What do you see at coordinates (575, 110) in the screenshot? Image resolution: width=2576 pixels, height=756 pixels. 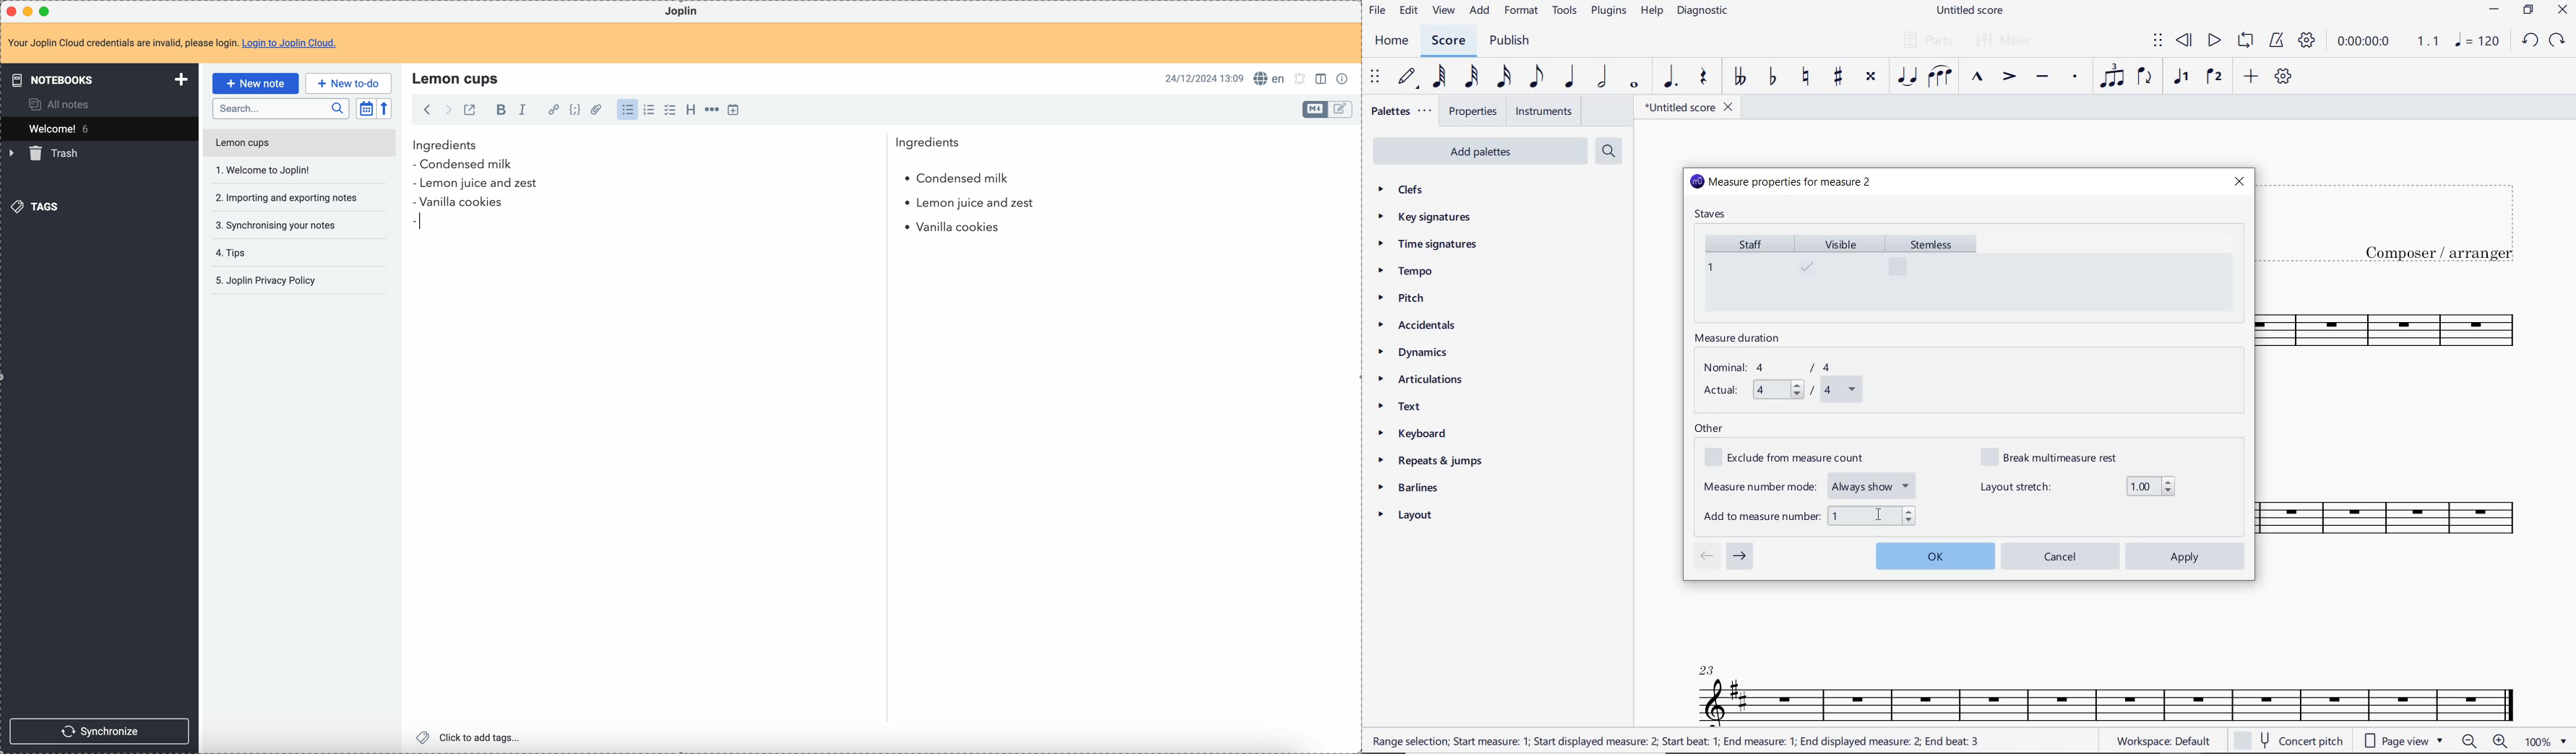 I see `code` at bounding box center [575, 110].